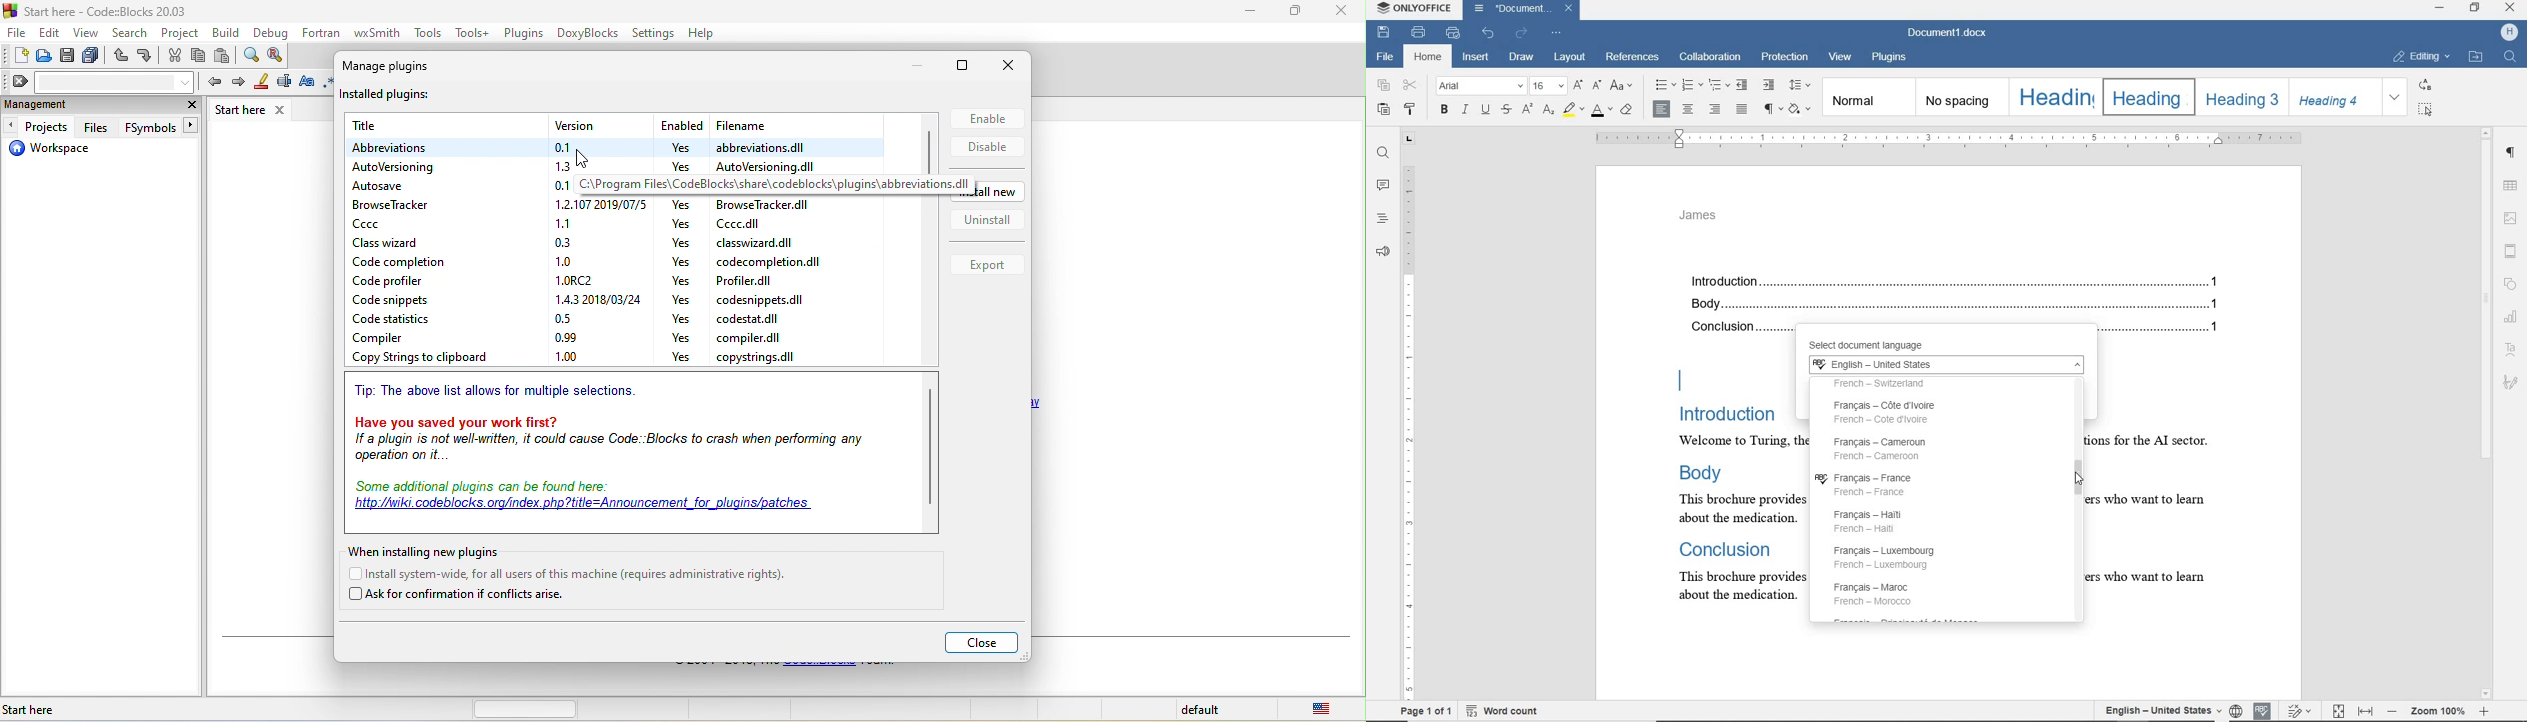 The width and height of the screenshot is (2548, 728). What do you see at coordinates (1383, 33) in the screenshot?
I see `save` at bounding box center [1383, 33].